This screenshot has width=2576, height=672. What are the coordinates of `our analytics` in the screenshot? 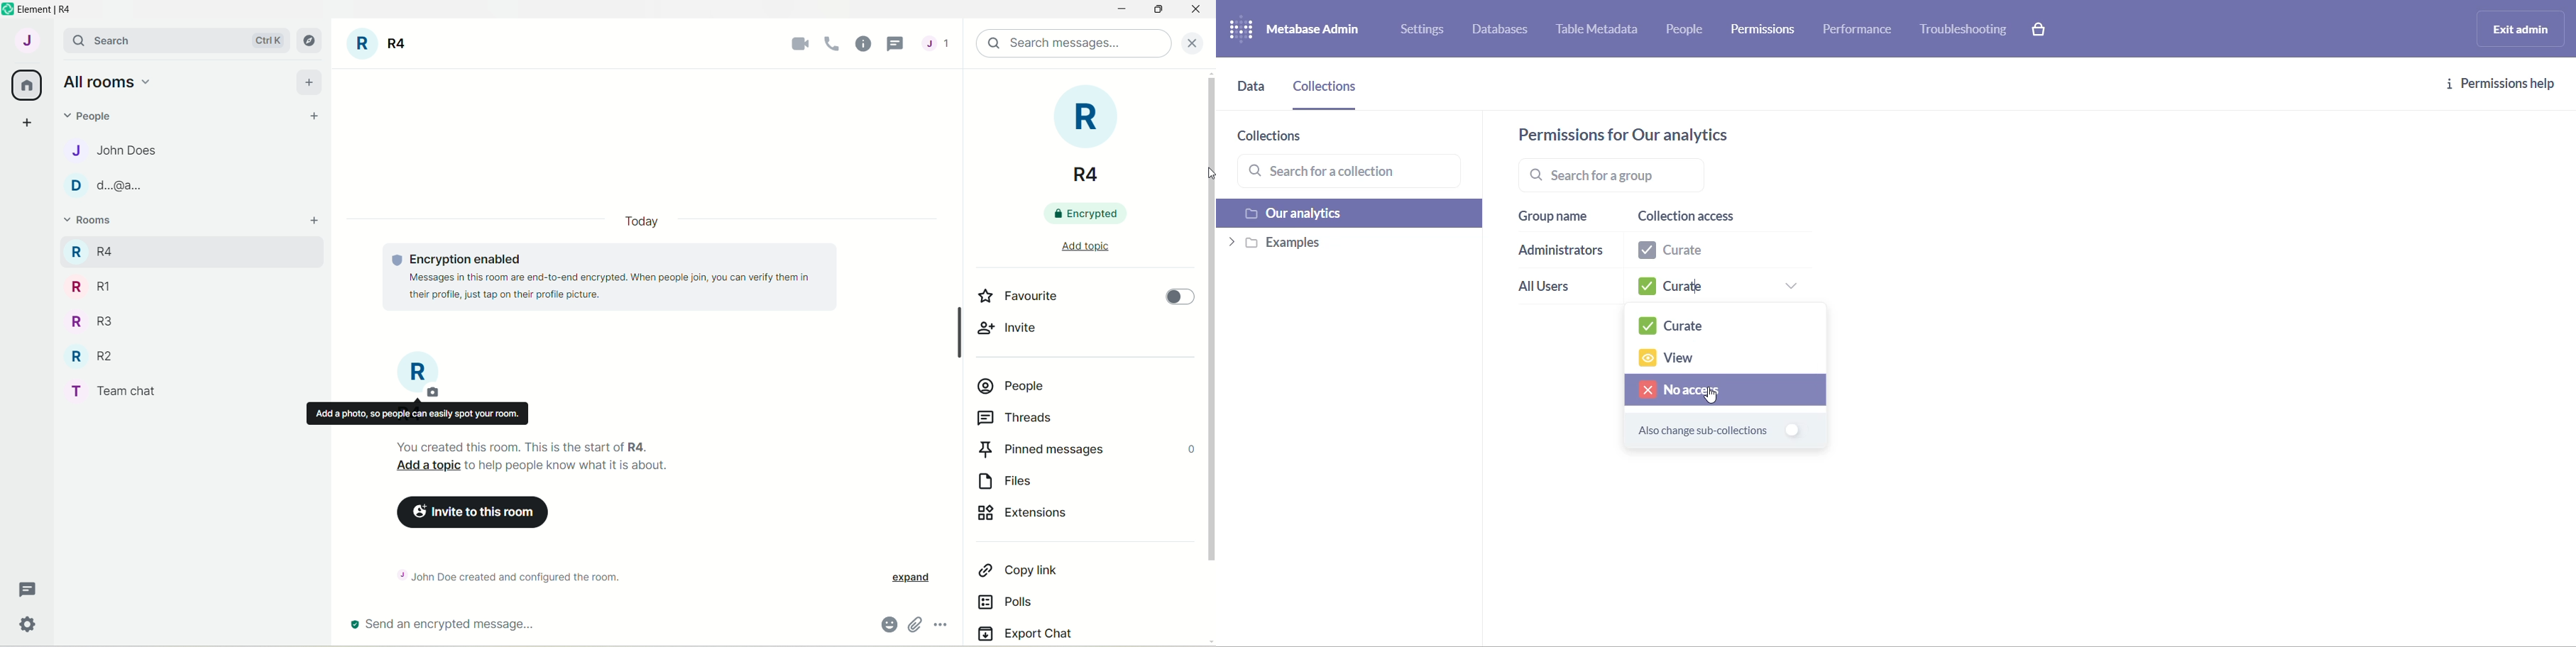 It's located at (1352, 215).